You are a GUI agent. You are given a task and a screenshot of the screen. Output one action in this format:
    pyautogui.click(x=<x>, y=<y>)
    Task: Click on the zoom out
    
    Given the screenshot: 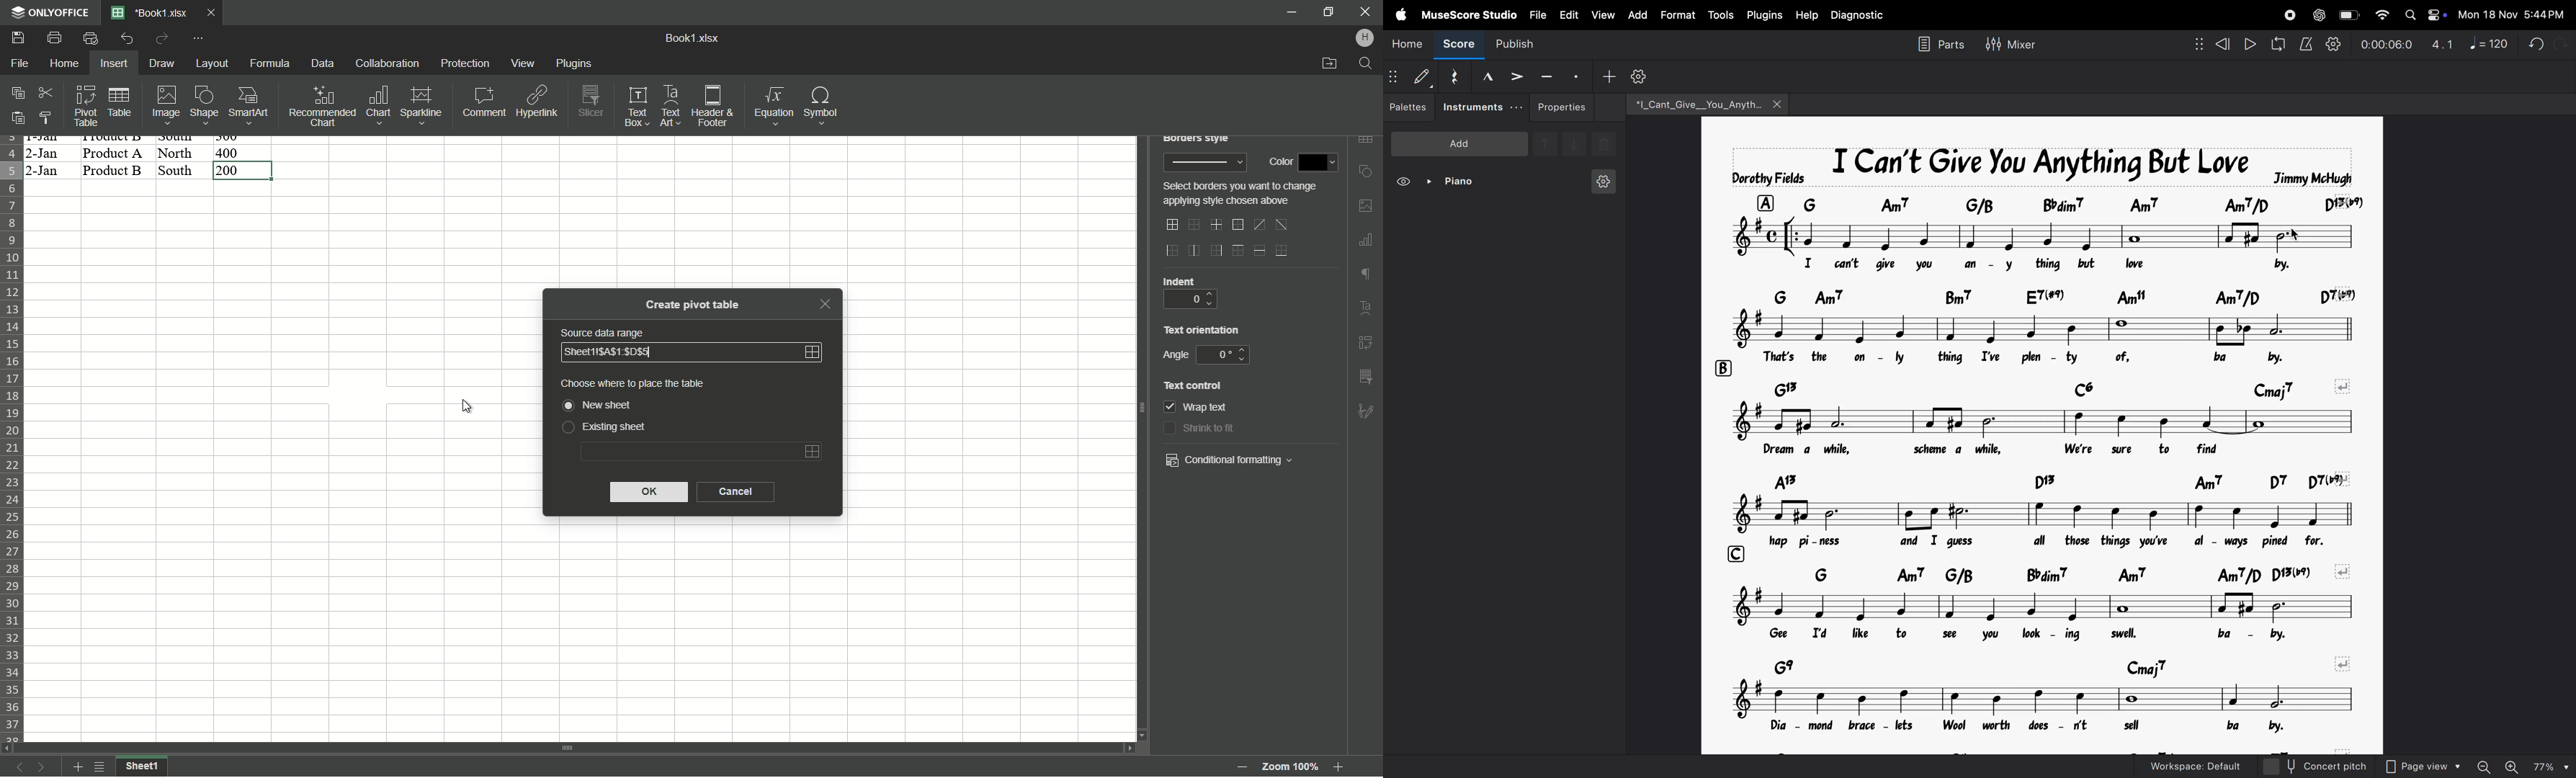 What is the action you would take?
    pyautogui.click(x=2483, y=766)
    